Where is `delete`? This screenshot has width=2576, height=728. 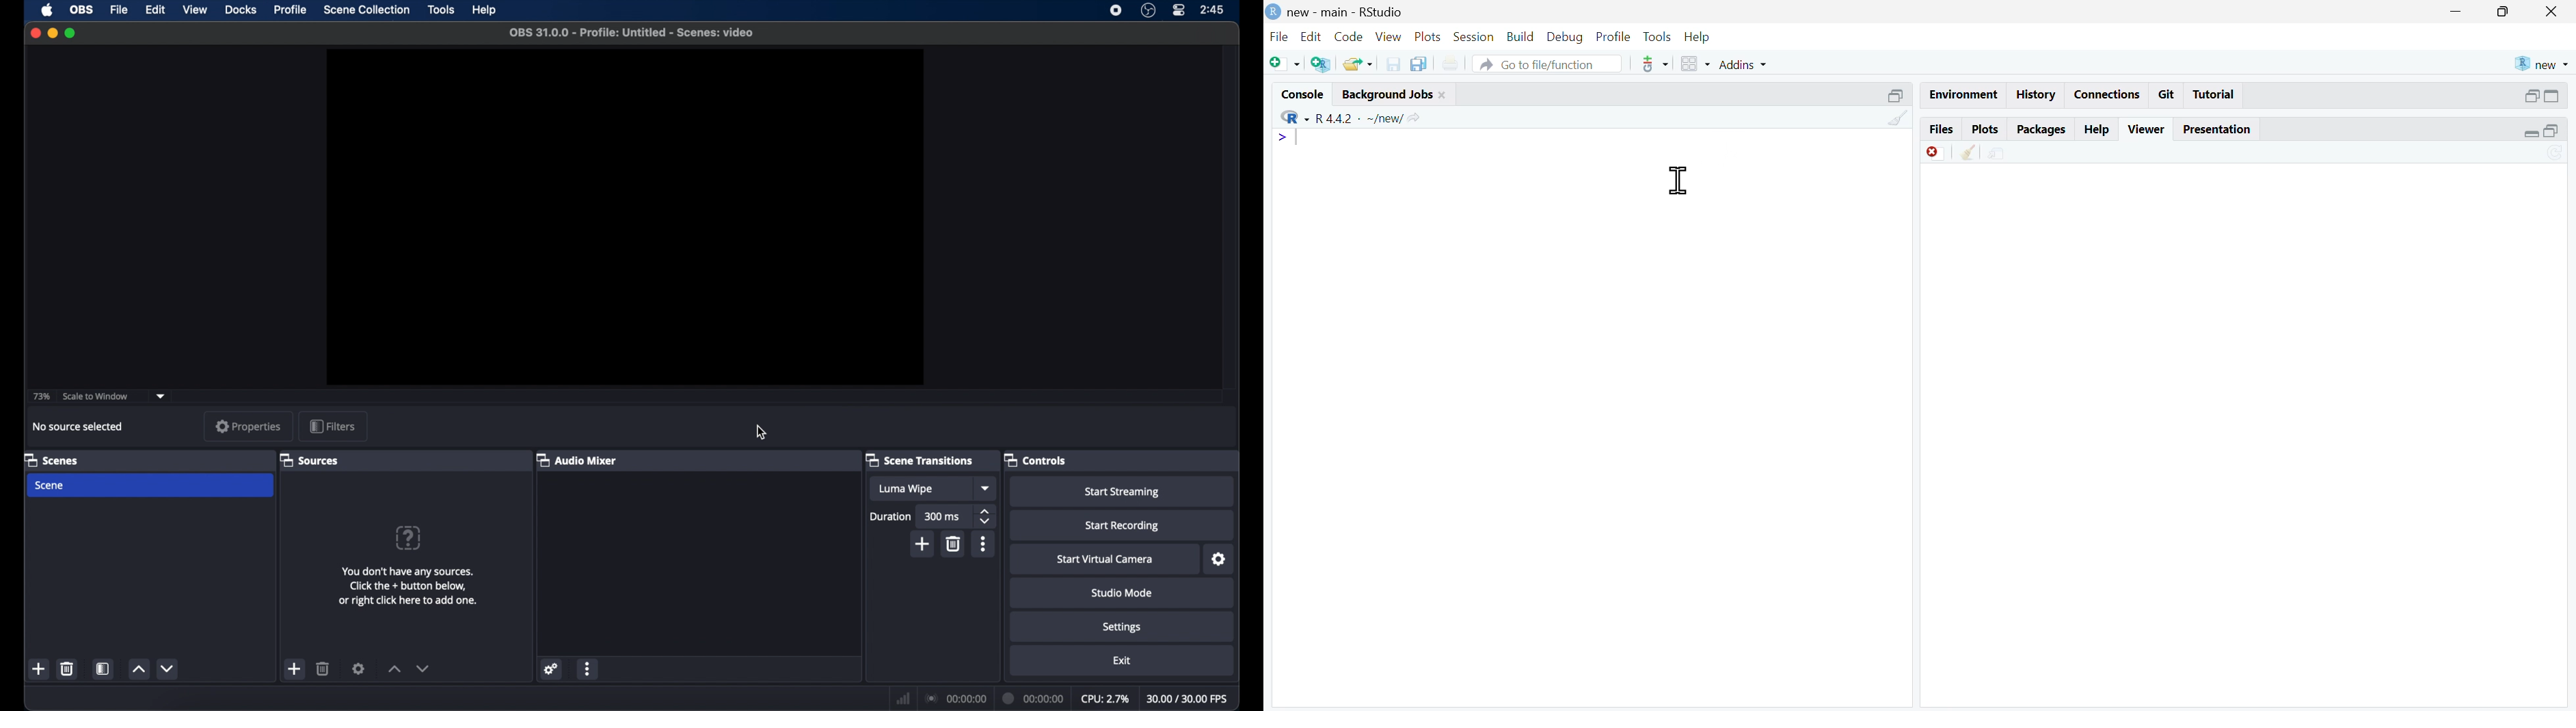
delete is located at coordinates (953, 544).